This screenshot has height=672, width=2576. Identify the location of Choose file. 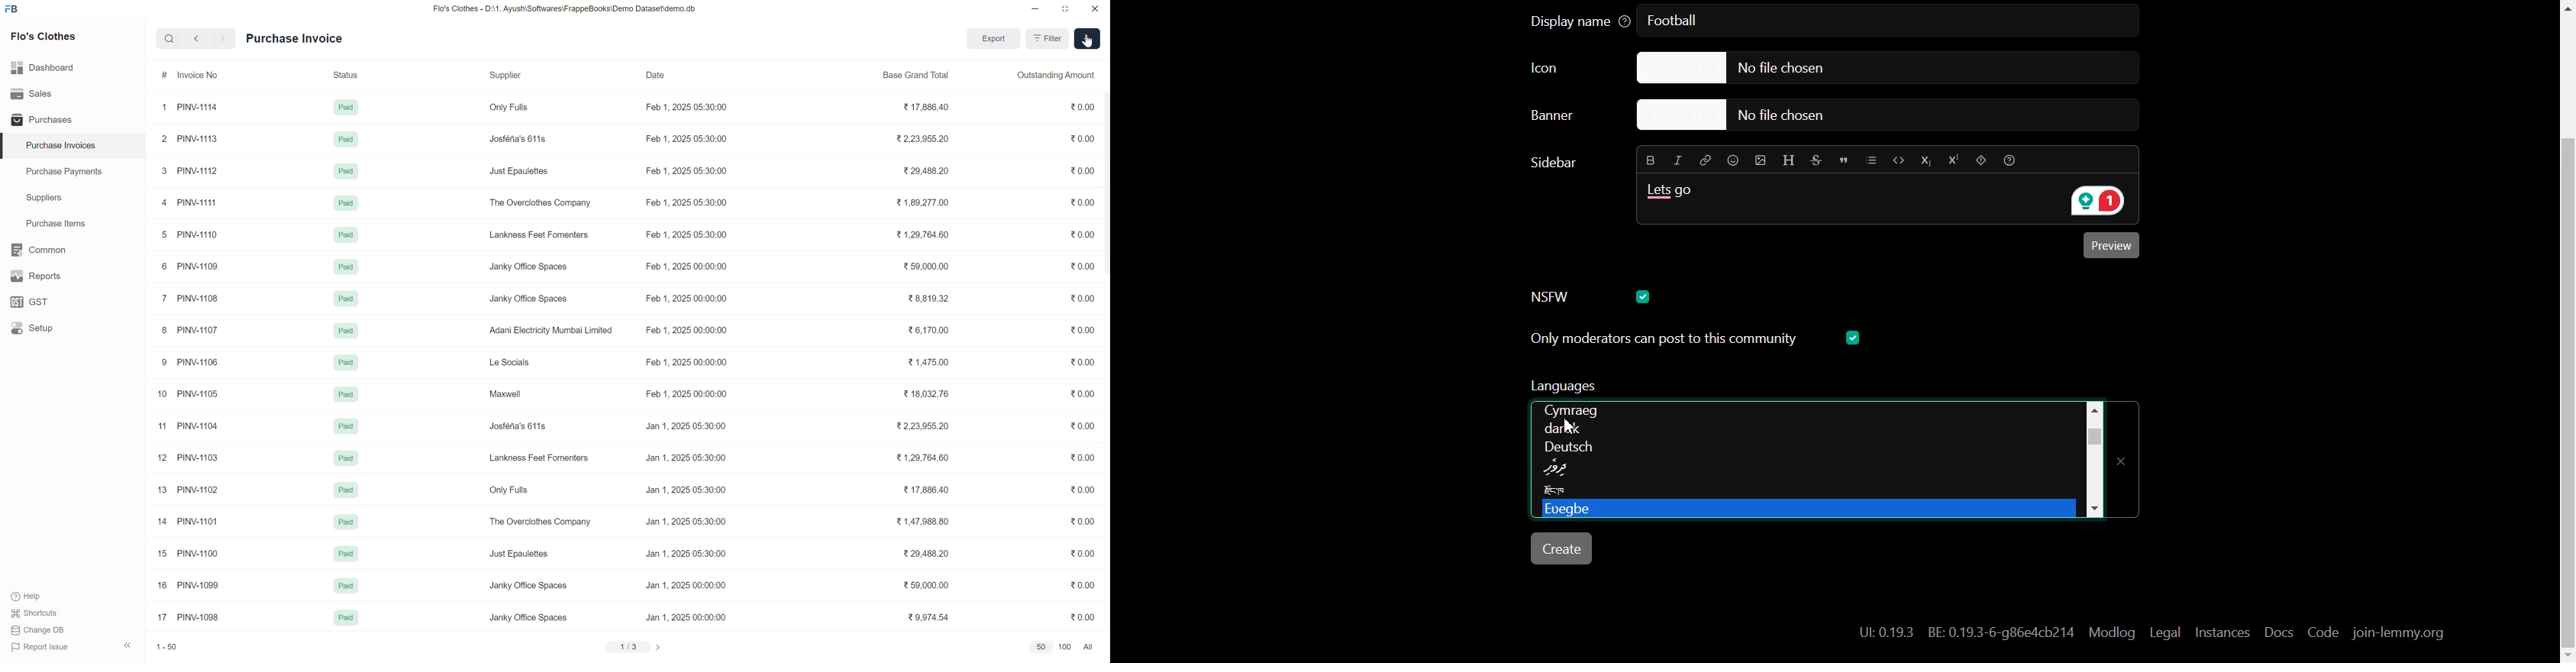
(1891, 116).